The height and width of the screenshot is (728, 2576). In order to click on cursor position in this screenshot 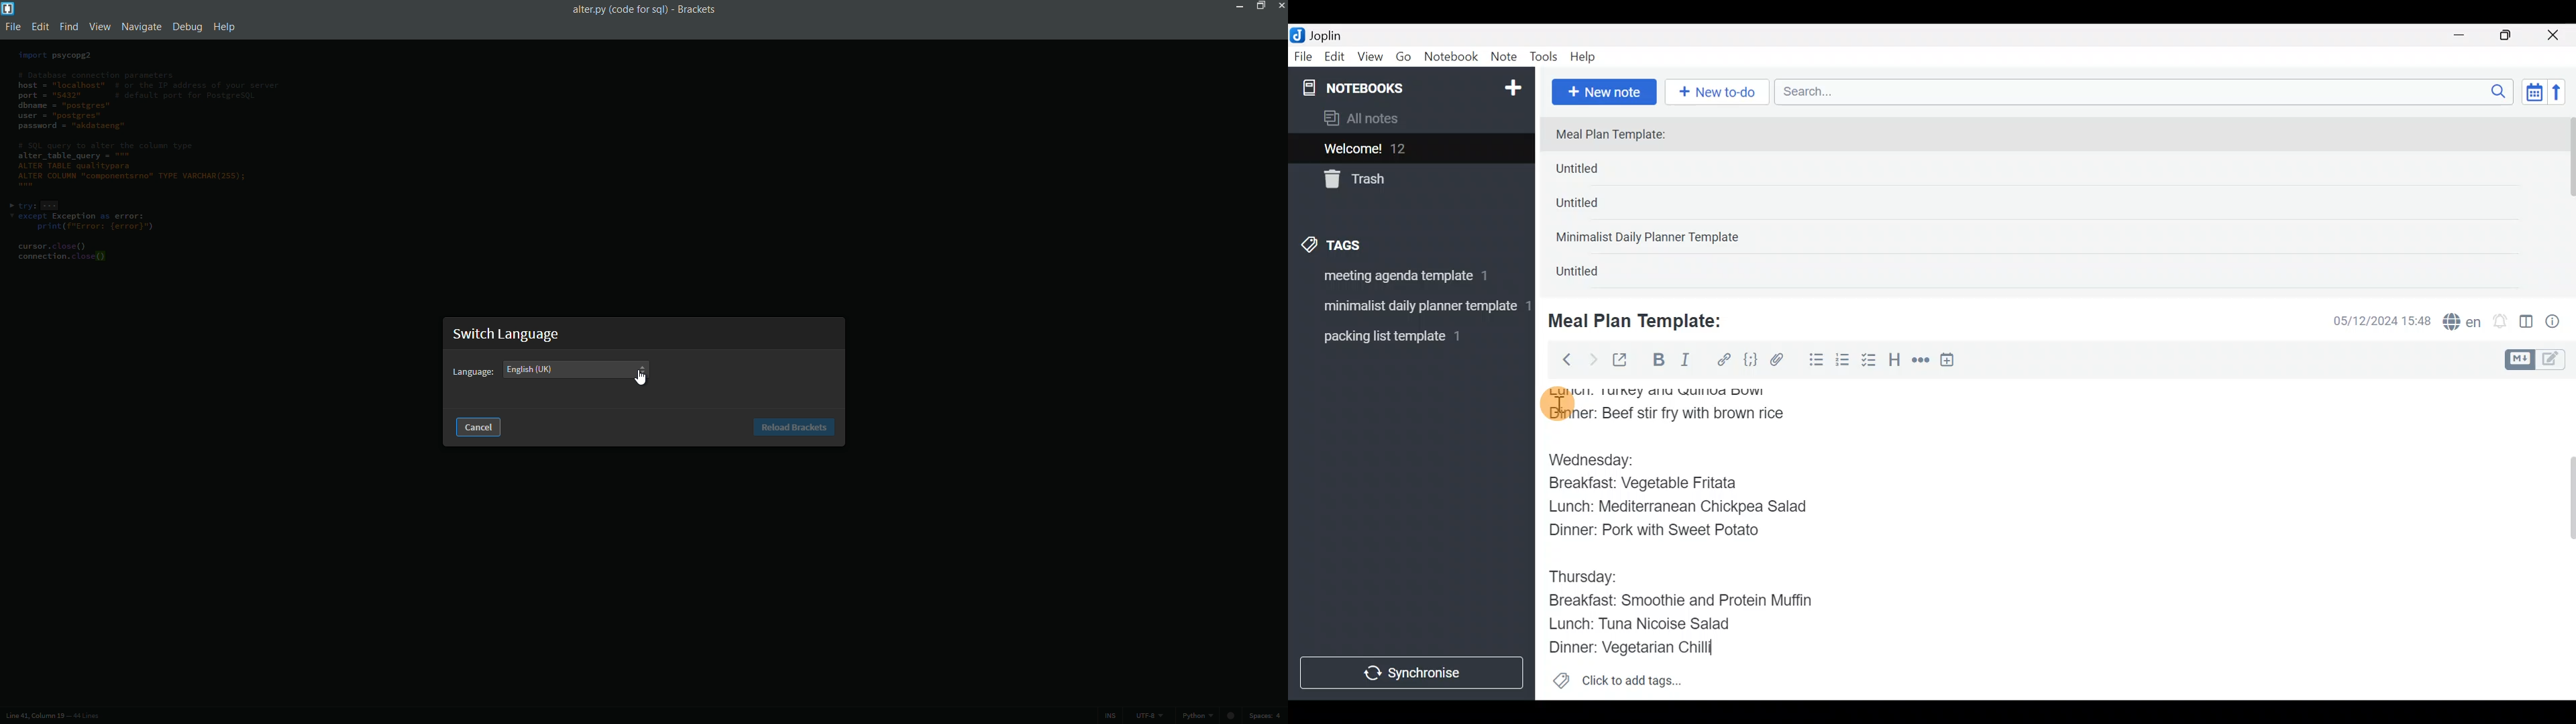, I will do `click(32, 716)`.